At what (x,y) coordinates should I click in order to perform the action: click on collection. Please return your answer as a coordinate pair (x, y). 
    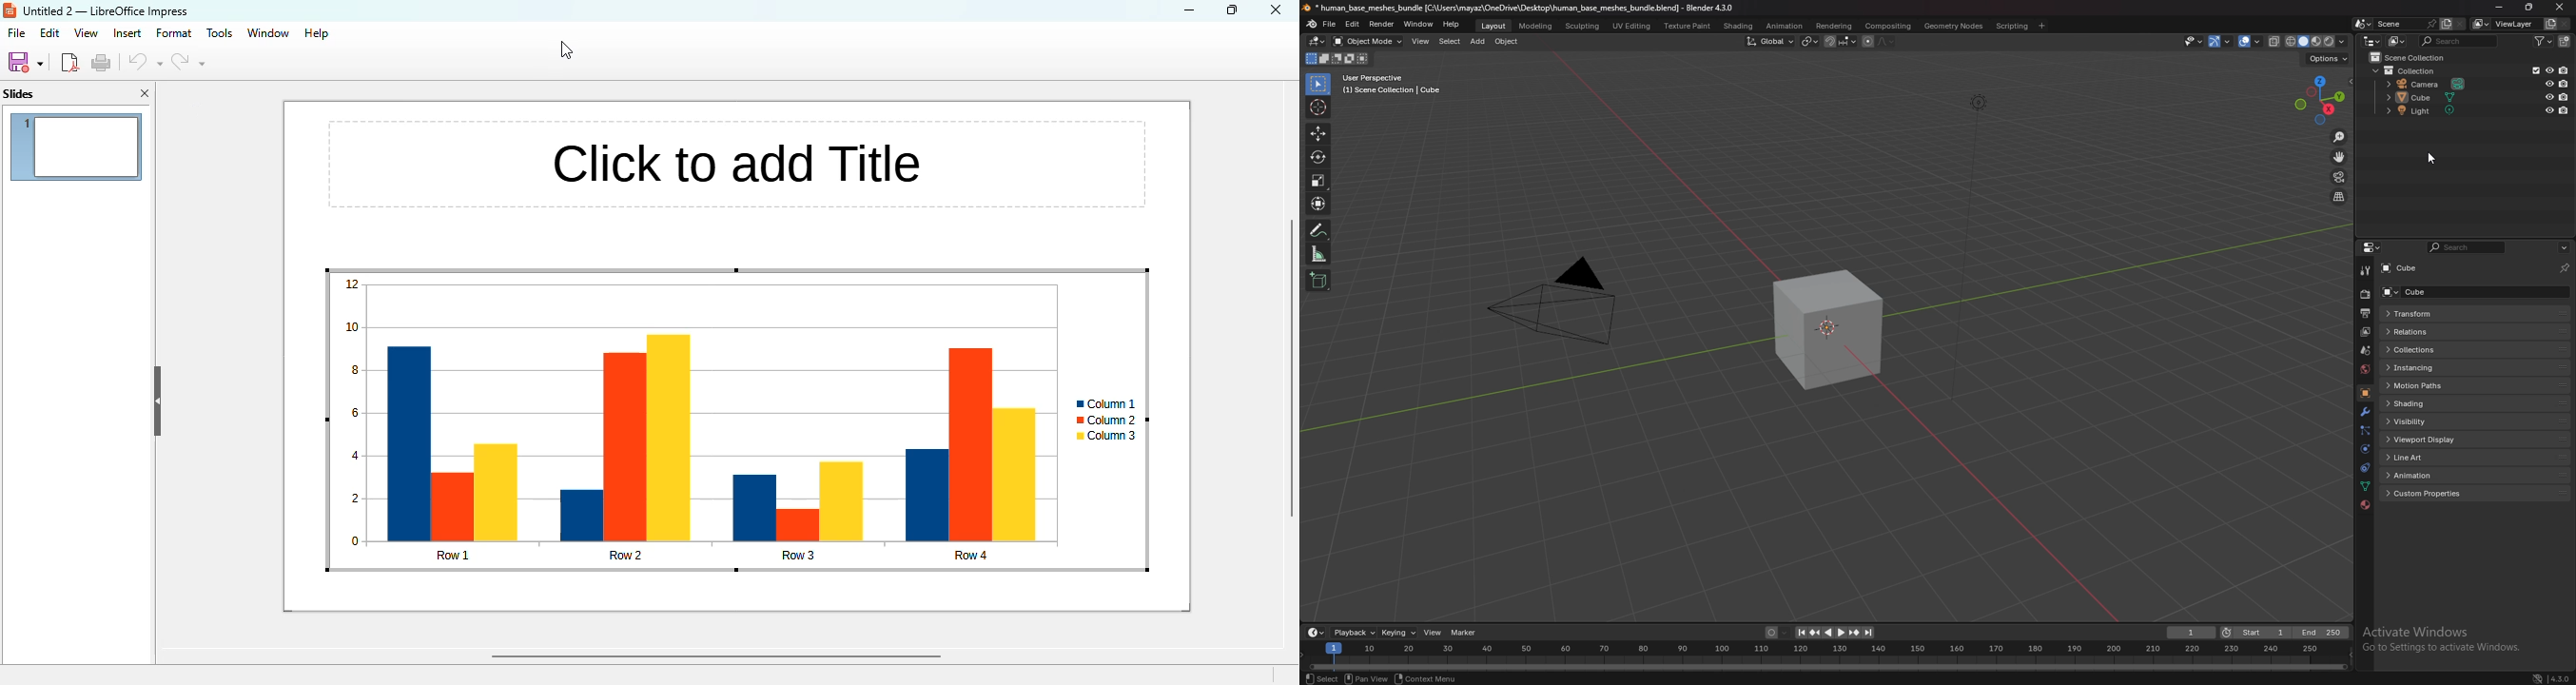
    Looking at the image, I should click on (2410, 70).